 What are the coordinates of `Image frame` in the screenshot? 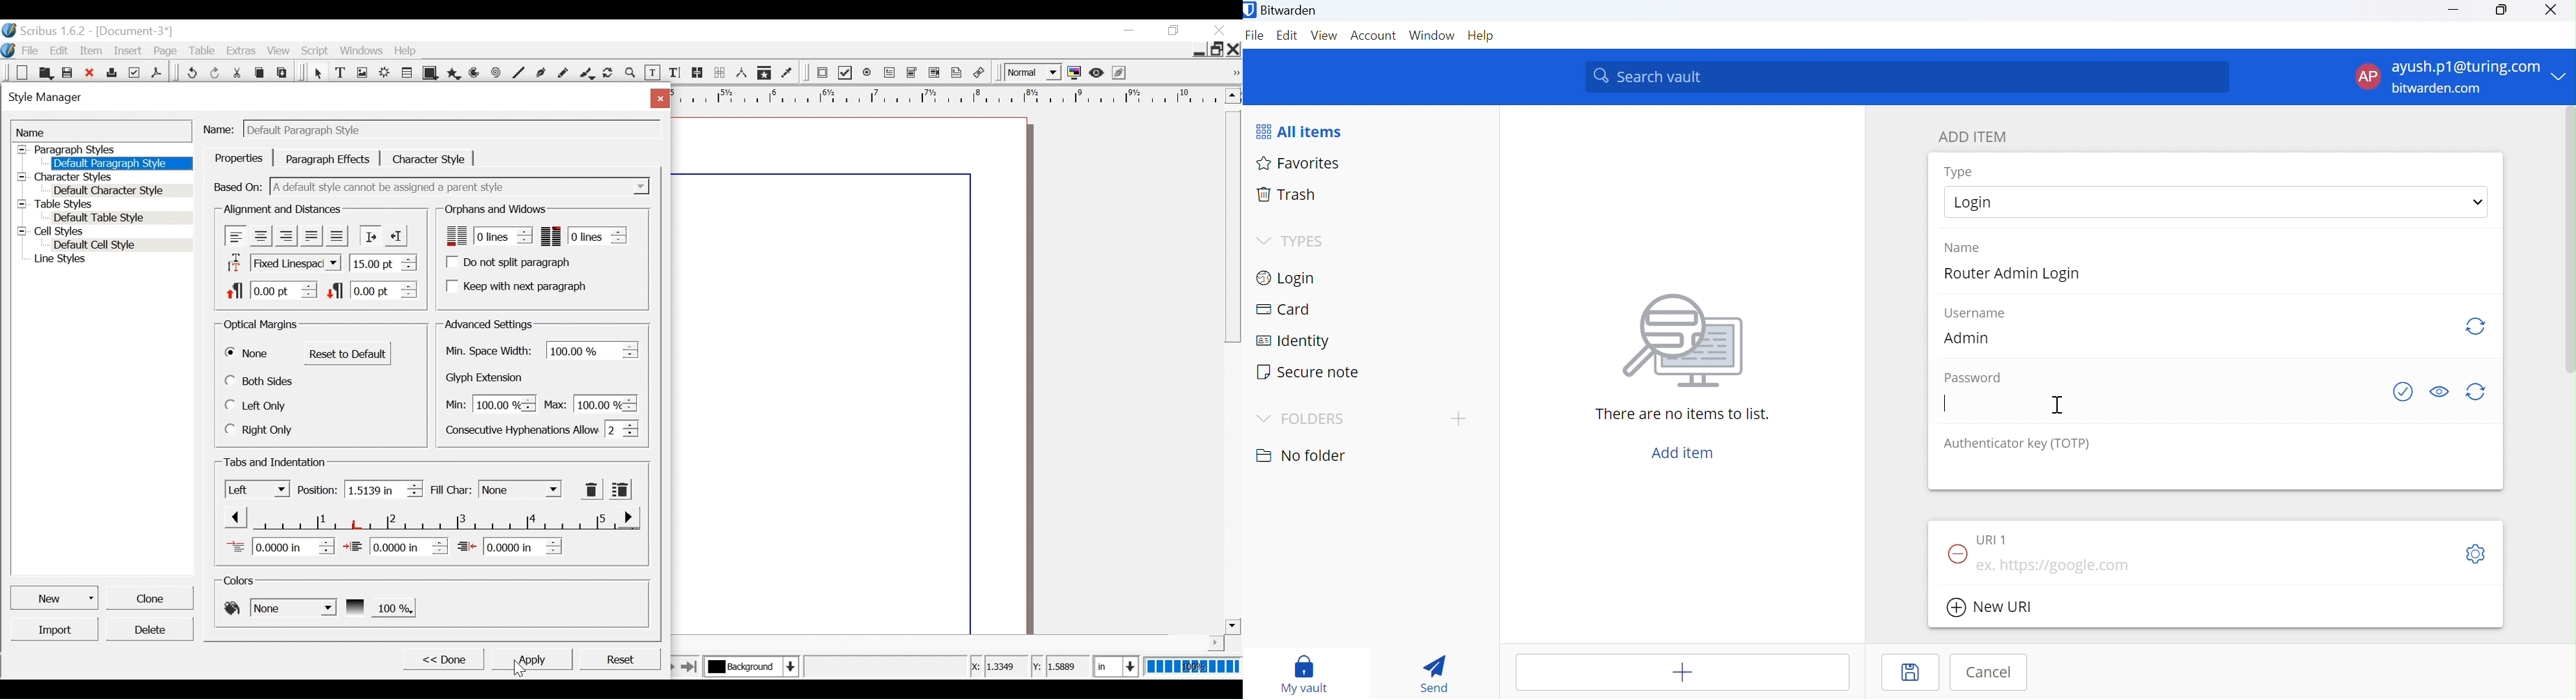 It's located at (362, 73).